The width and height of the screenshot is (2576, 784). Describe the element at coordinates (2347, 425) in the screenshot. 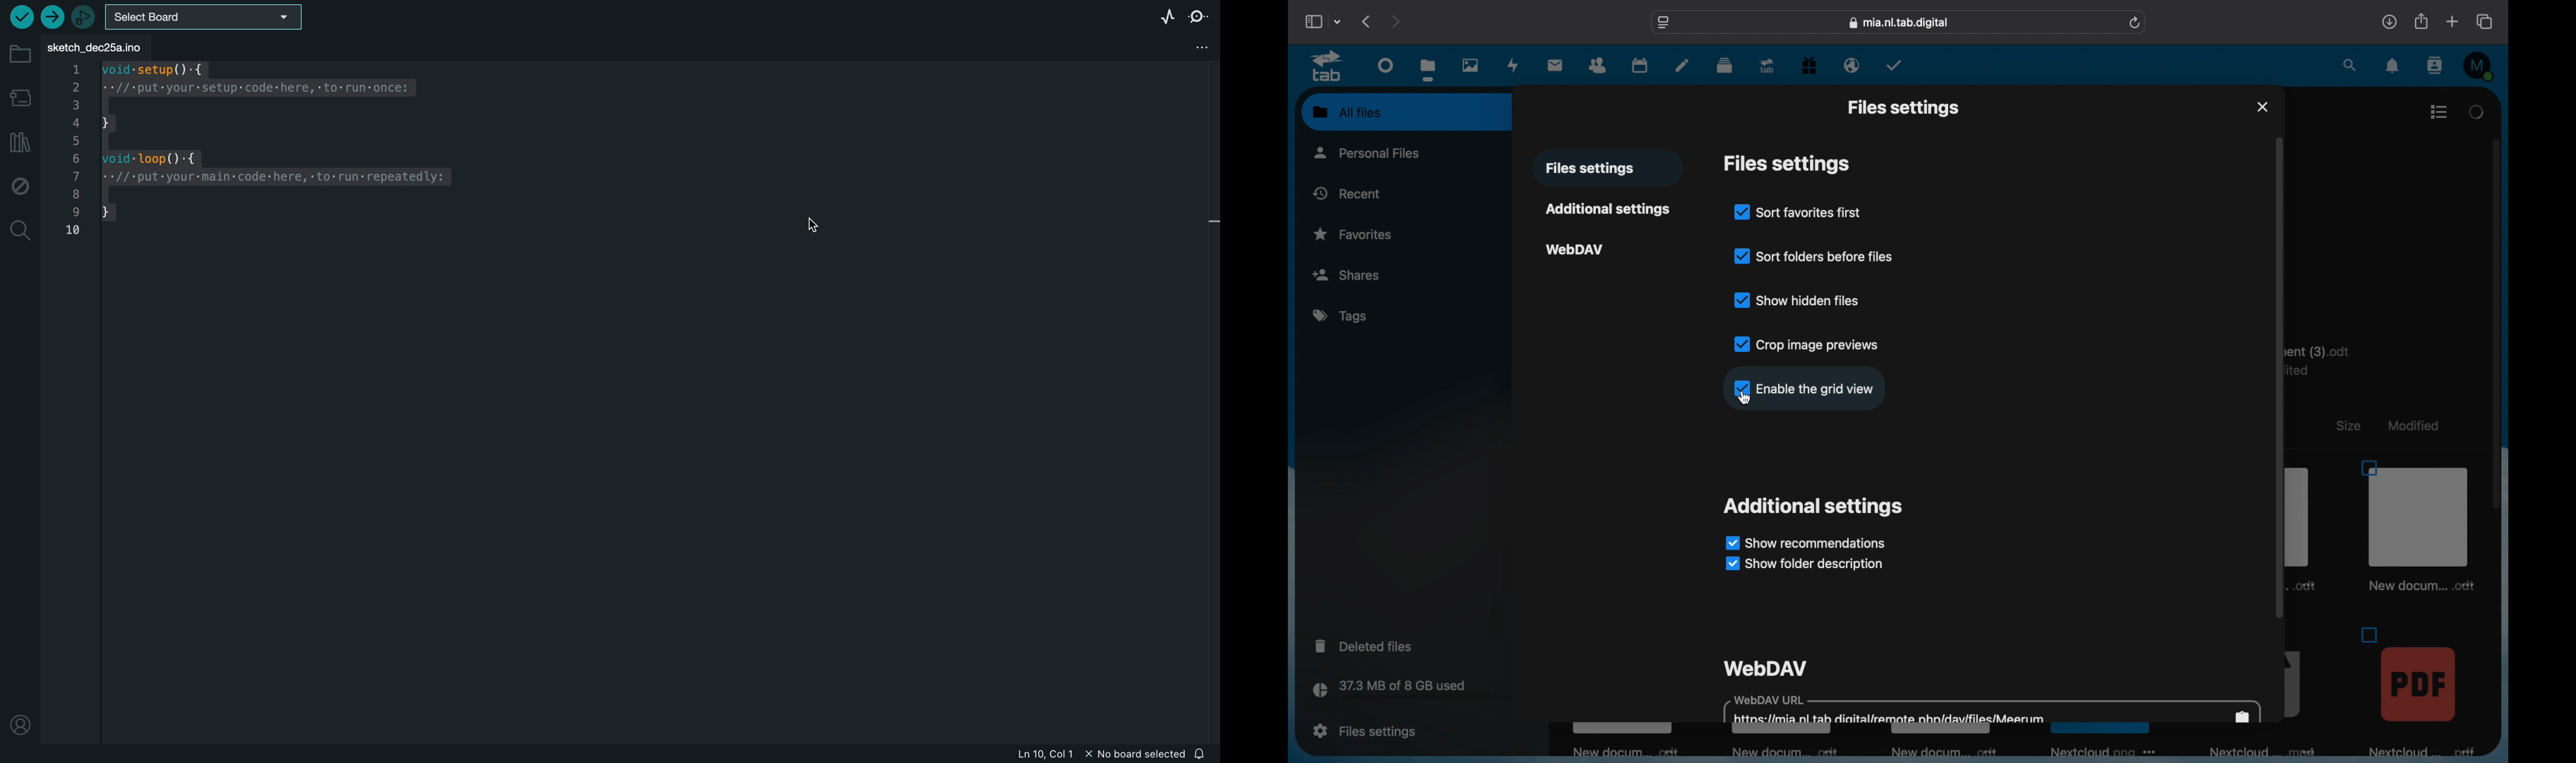

I see `size` at that location.